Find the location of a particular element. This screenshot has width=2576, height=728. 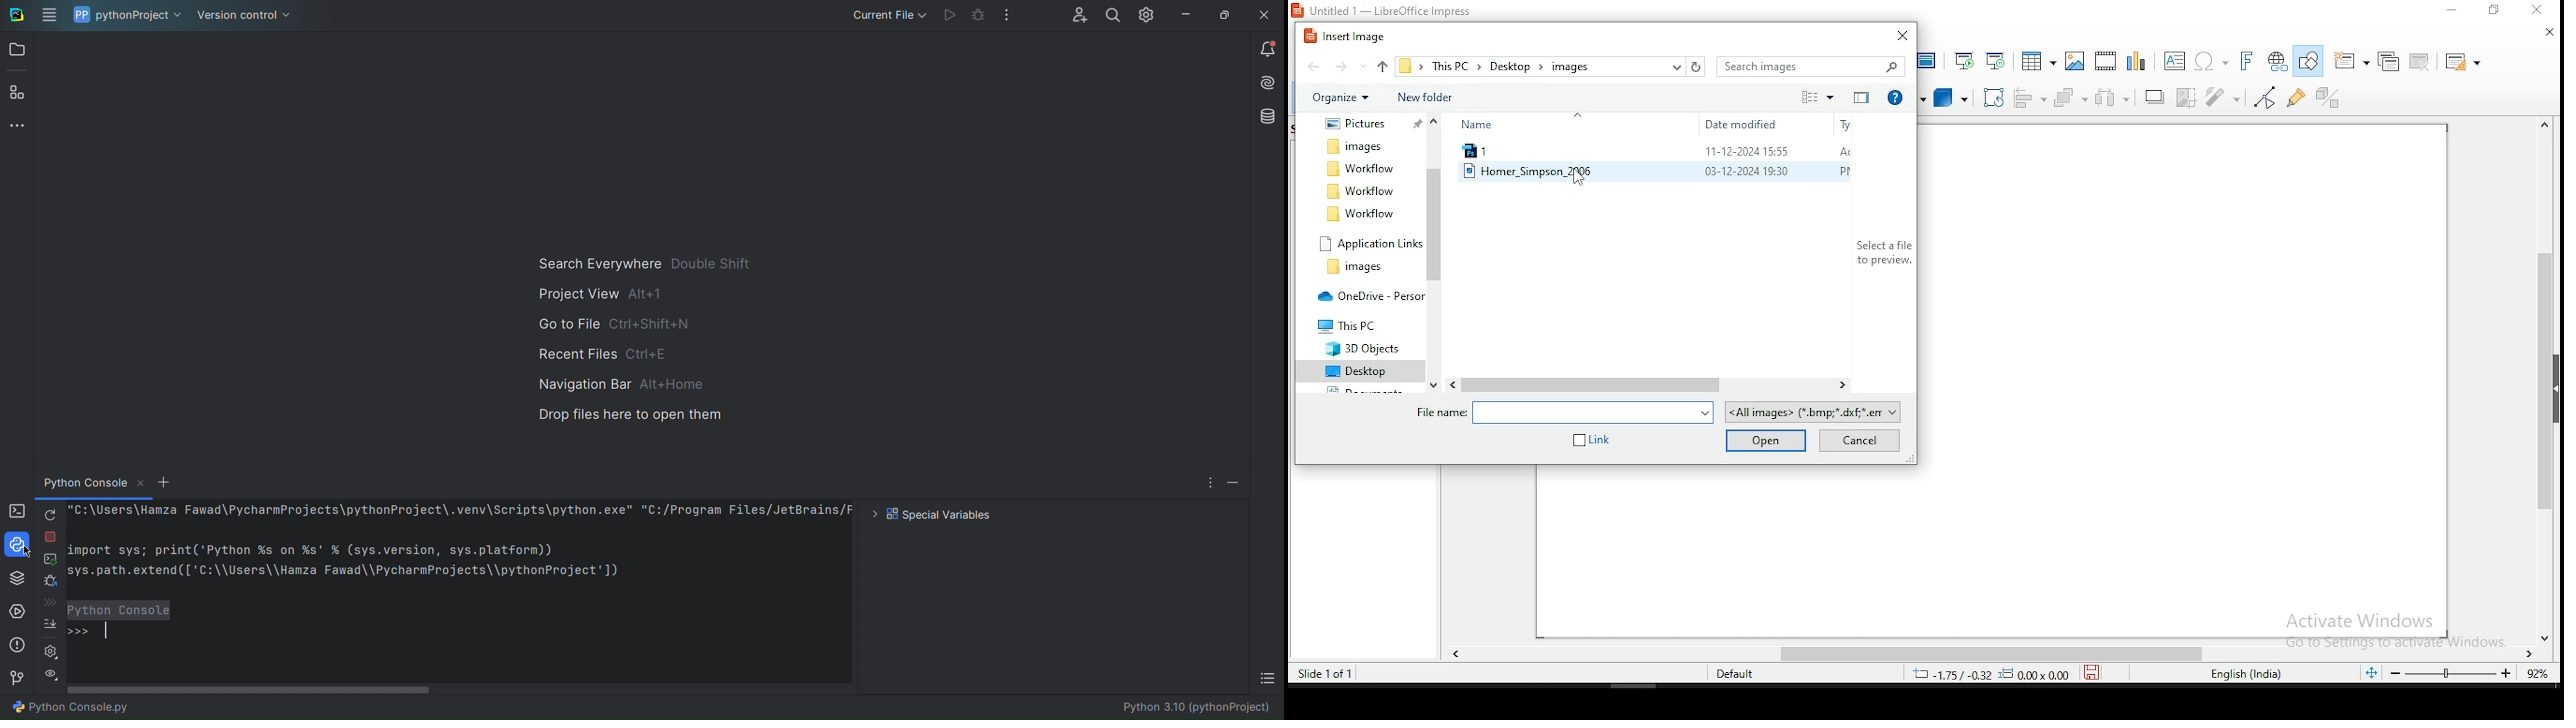

select a file to preview is located at coordinates (1881, 253).